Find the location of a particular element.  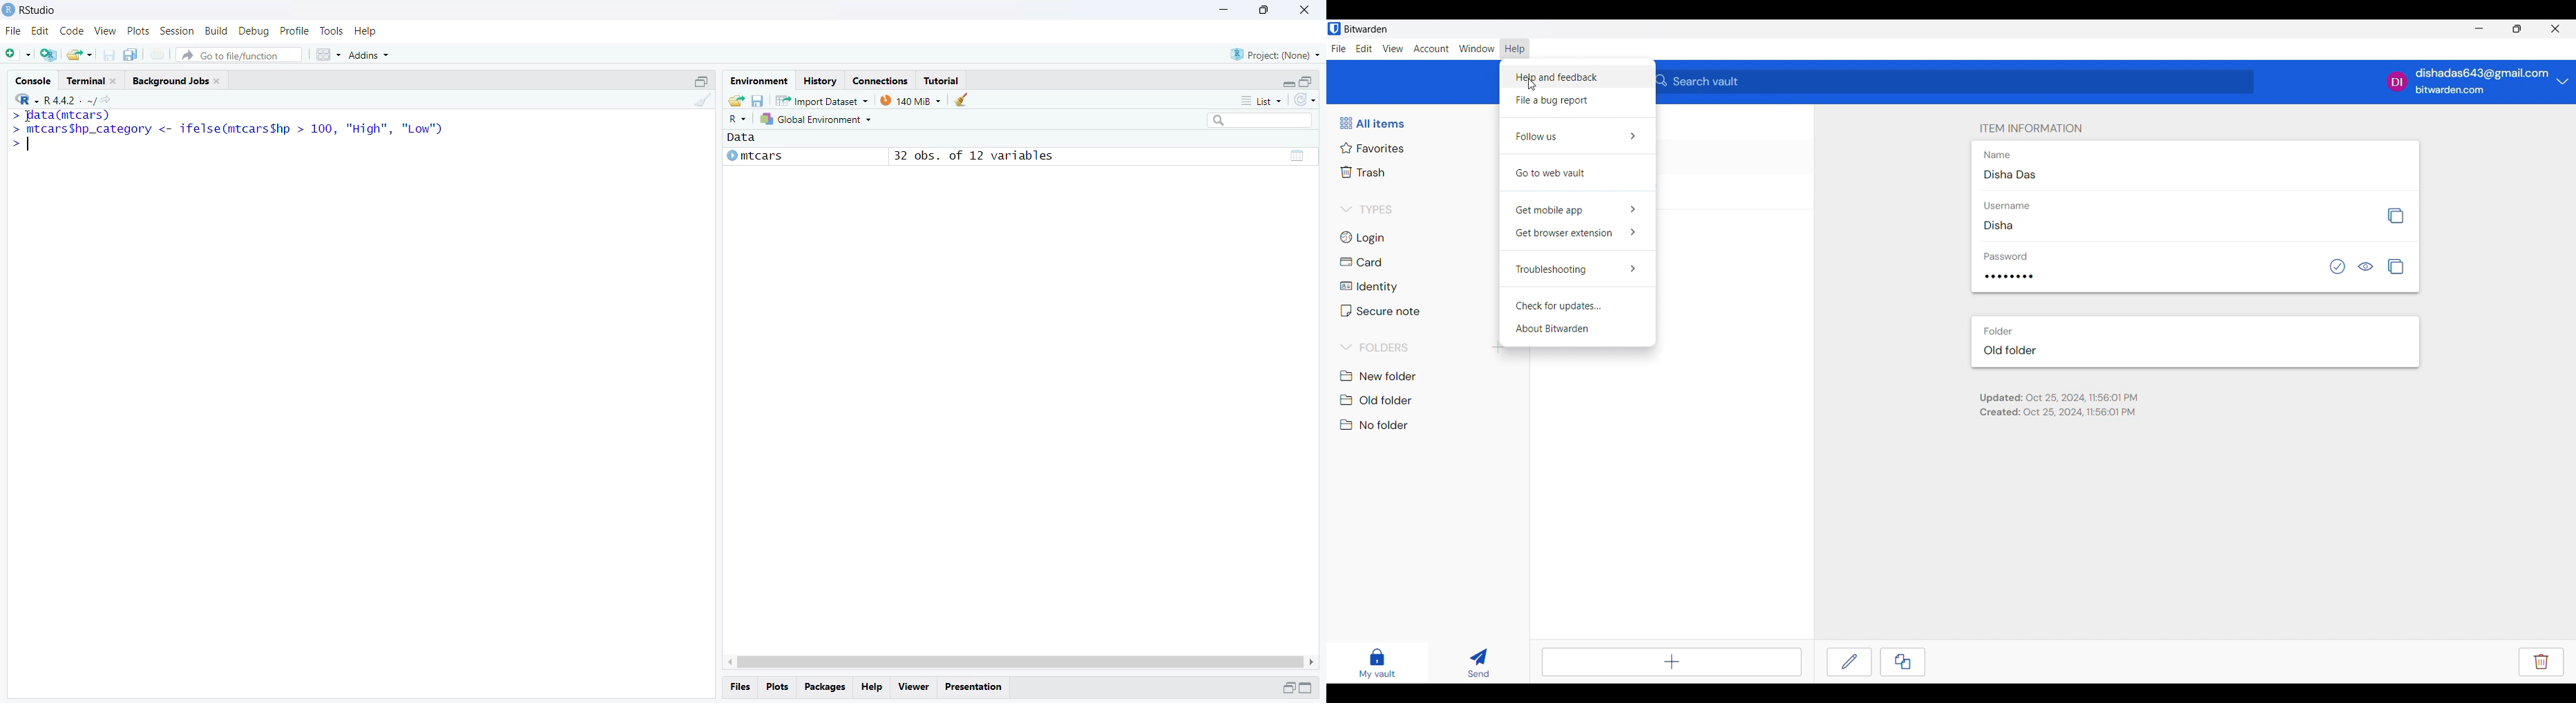

Import Dataset is located at coordinates (822, 100).